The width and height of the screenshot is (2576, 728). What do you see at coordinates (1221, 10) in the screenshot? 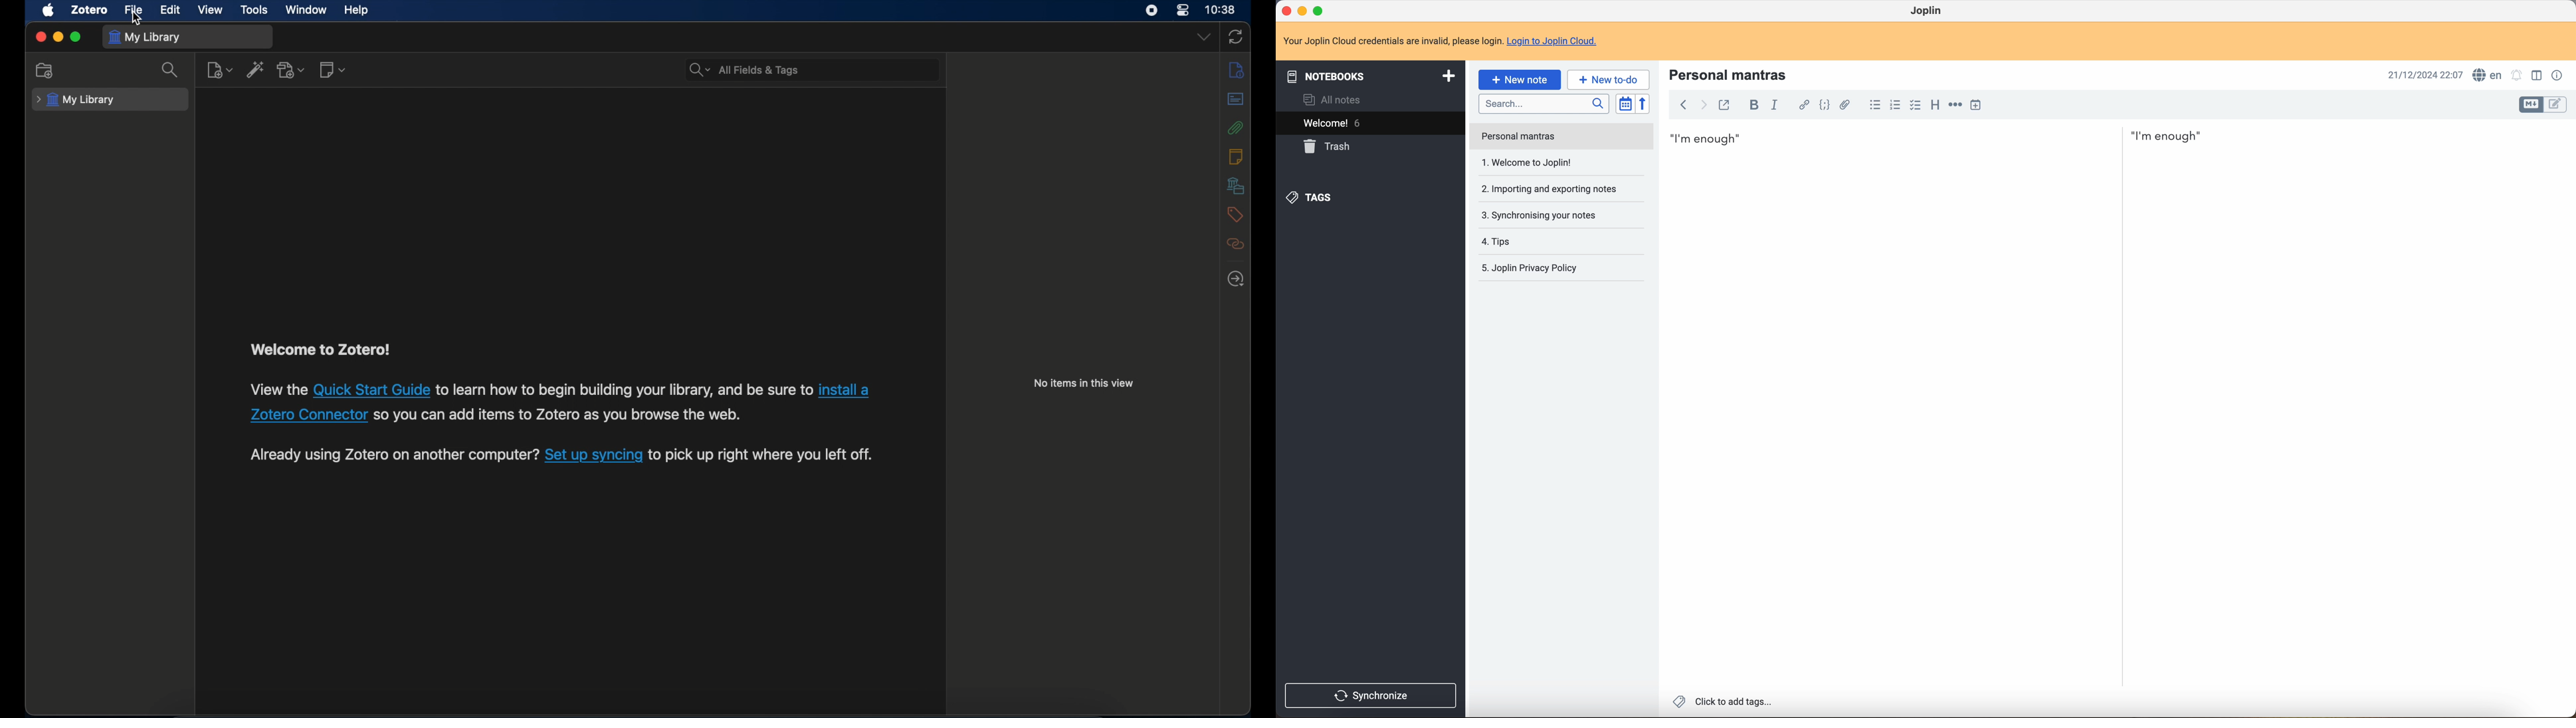
I see `time` at bounding box center [1221, 10].